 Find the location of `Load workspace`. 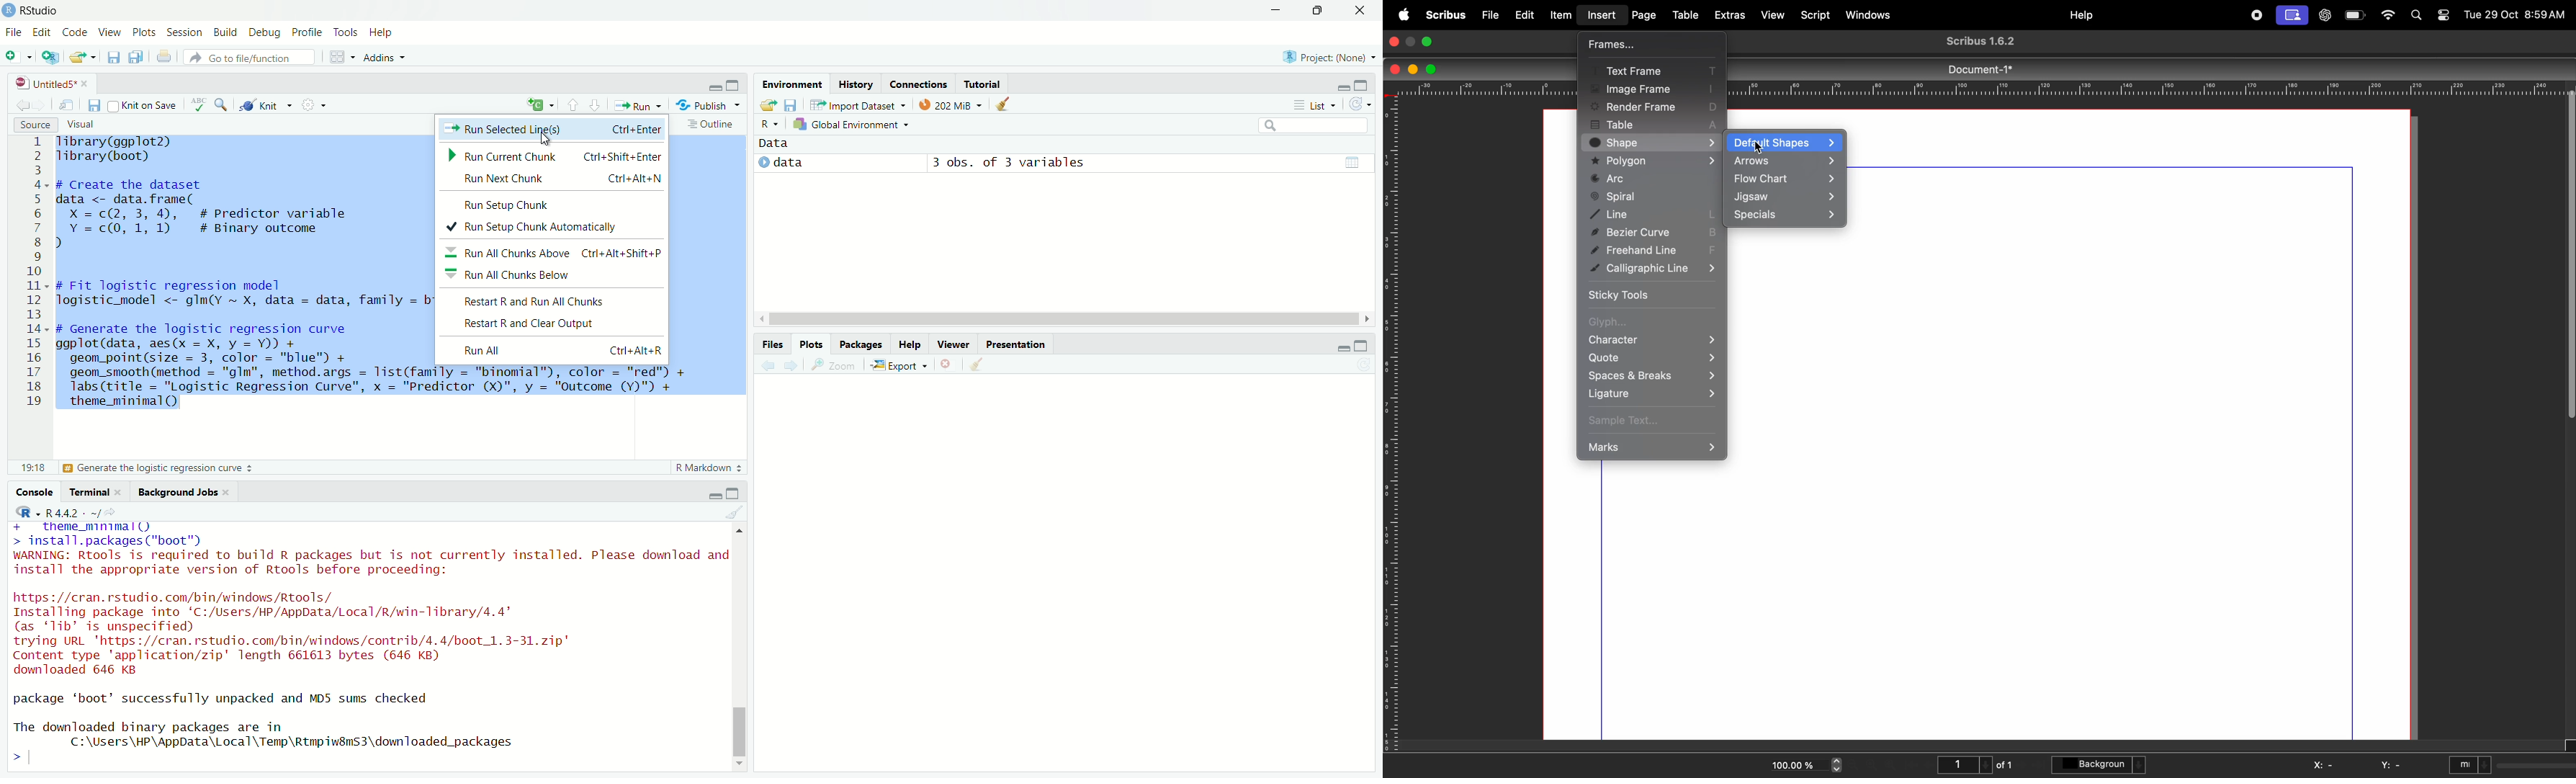

Load workspace is located at coordinates (767, 105).